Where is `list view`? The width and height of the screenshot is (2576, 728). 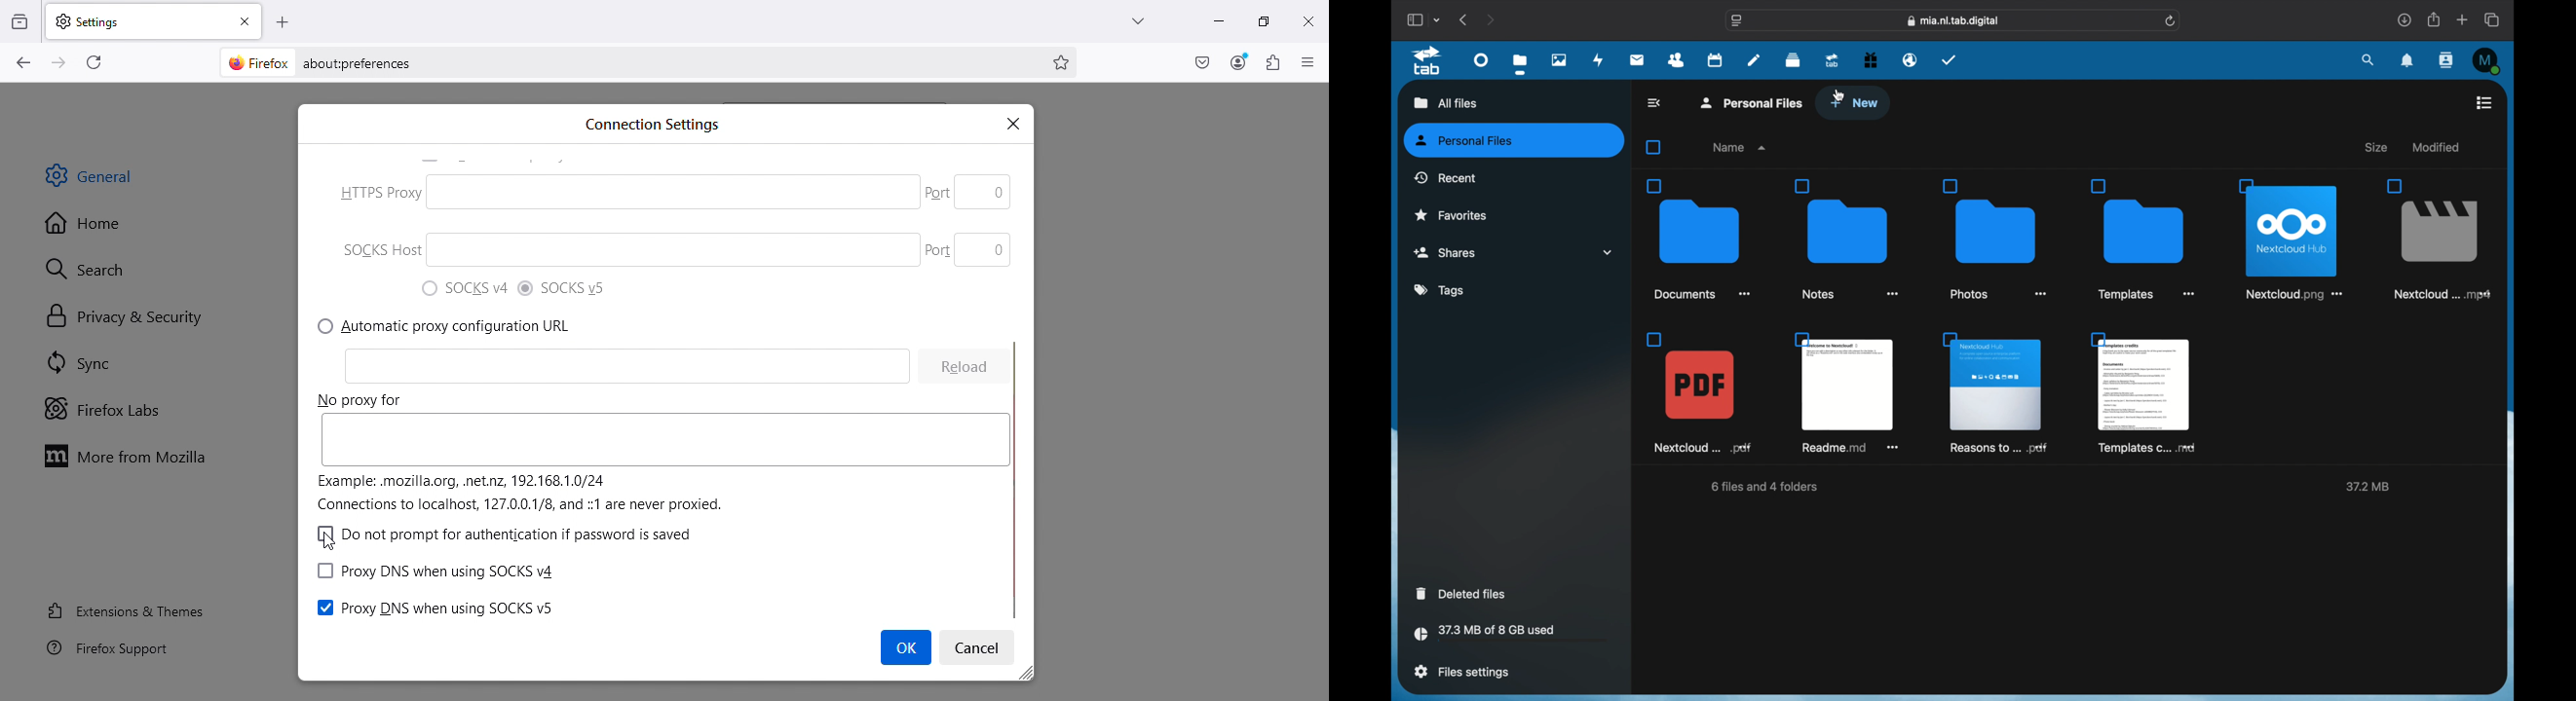 list view is located at coordinates (2484, 103).